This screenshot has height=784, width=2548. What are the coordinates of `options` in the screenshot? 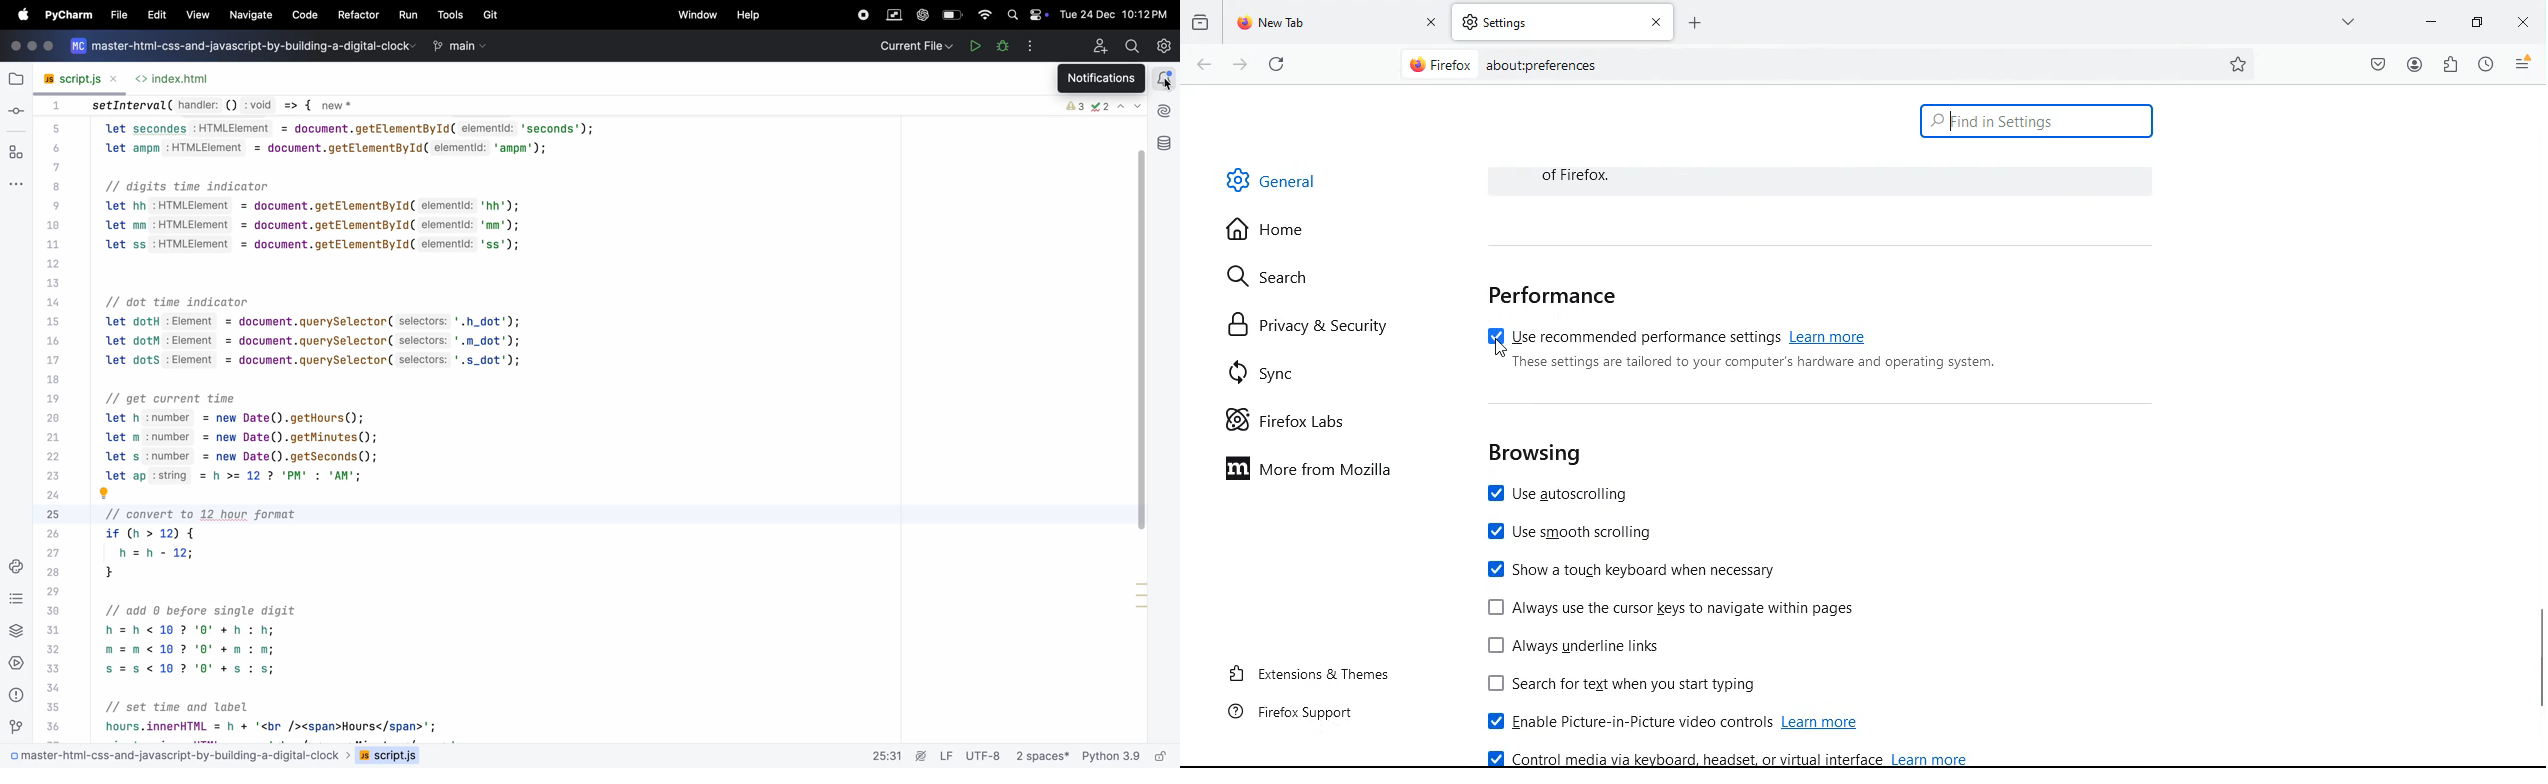 It's located at (1031, 45).